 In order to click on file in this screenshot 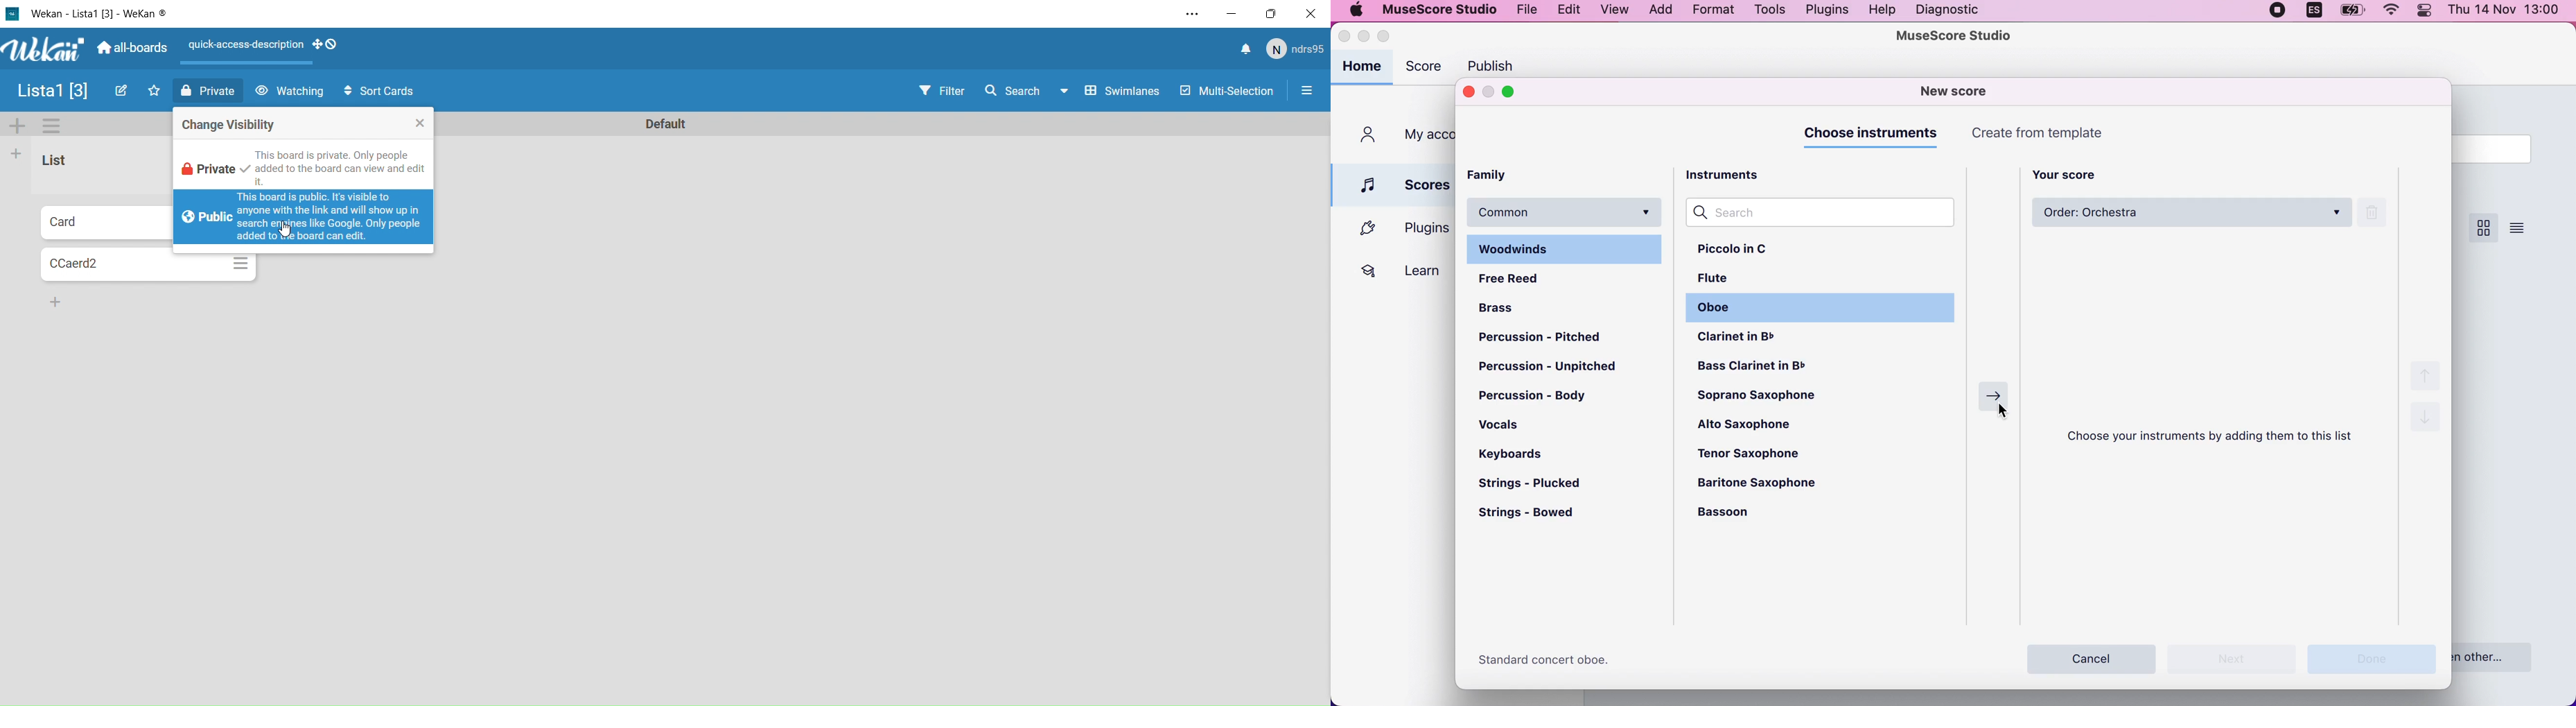, I will do `click(1526, 10)`.